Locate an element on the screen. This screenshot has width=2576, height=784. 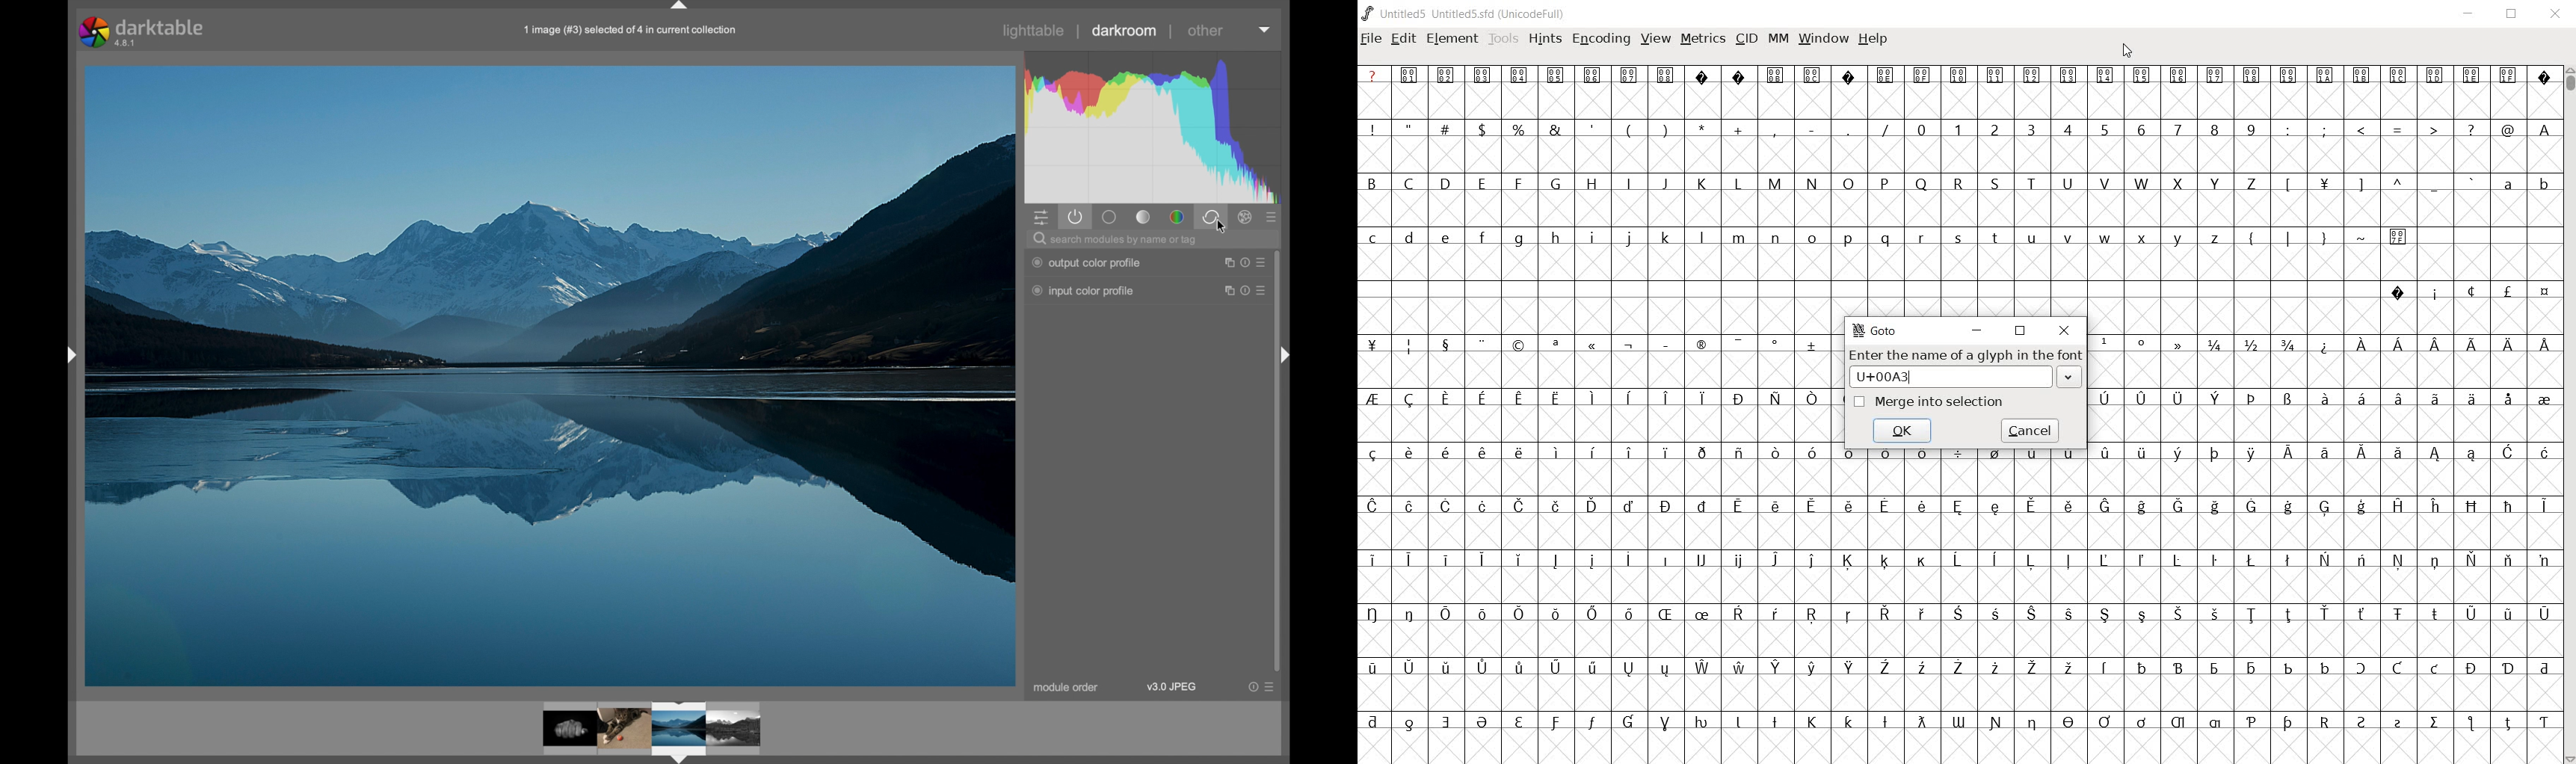
Symbol is located at coordinates (2508, 721).